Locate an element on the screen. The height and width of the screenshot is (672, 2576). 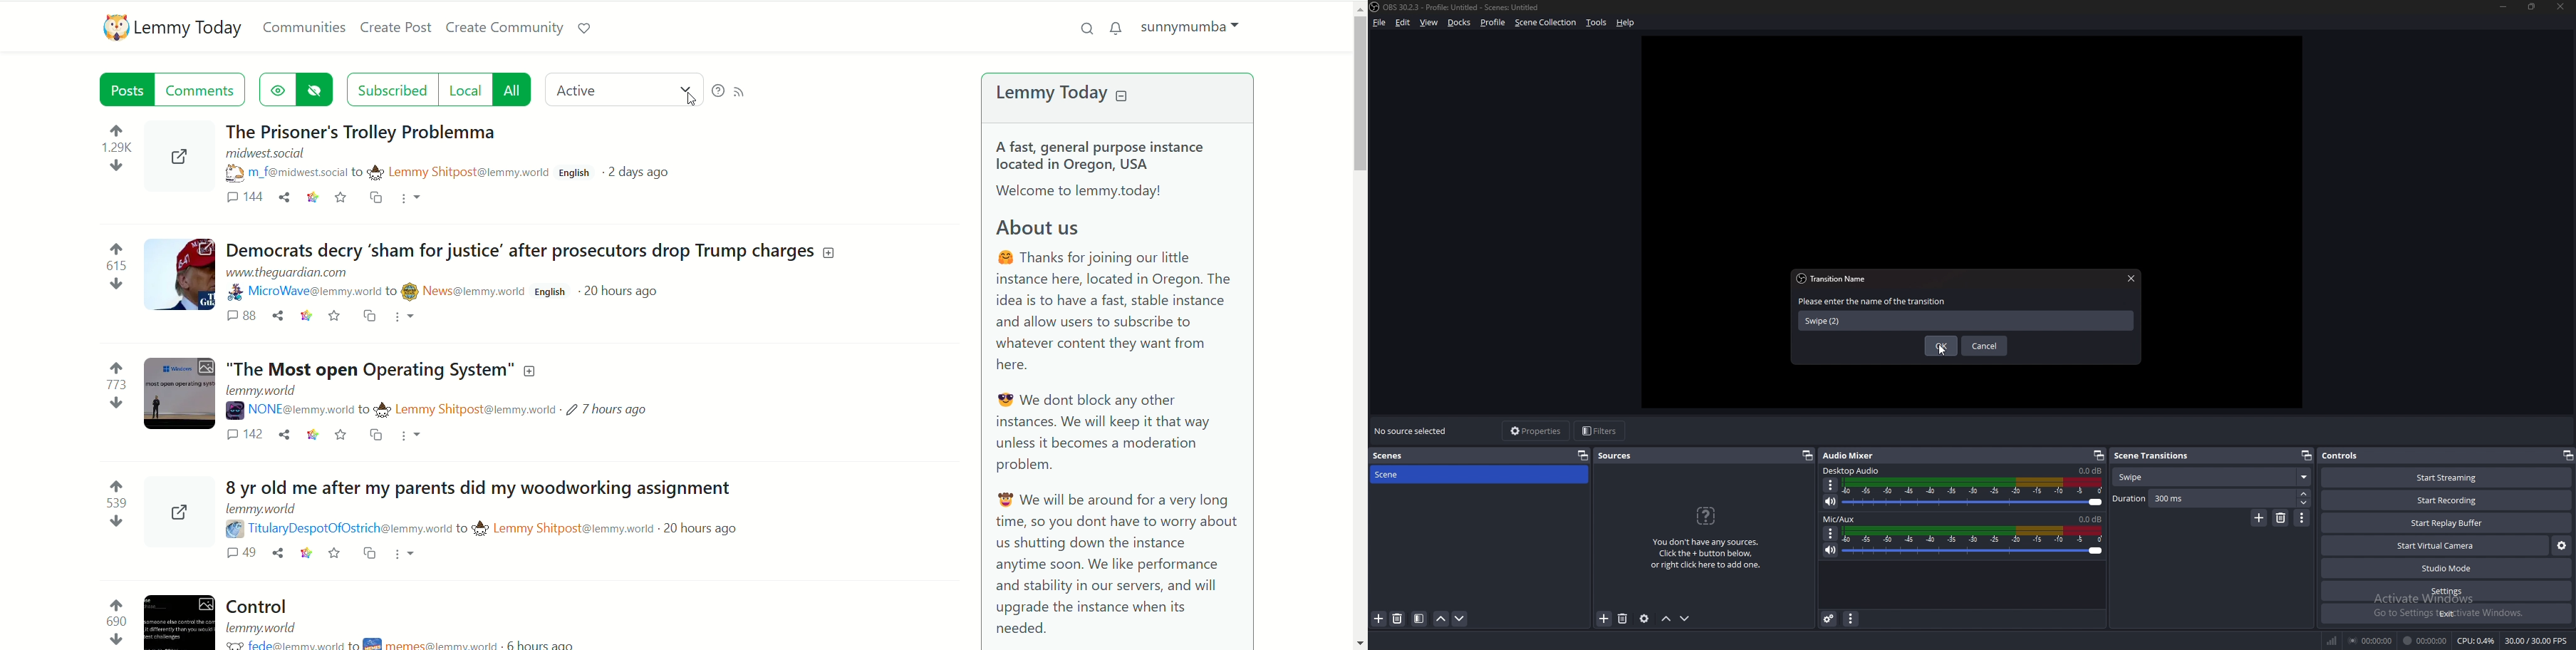
6 hours ago is located at coordinates (559, 642).